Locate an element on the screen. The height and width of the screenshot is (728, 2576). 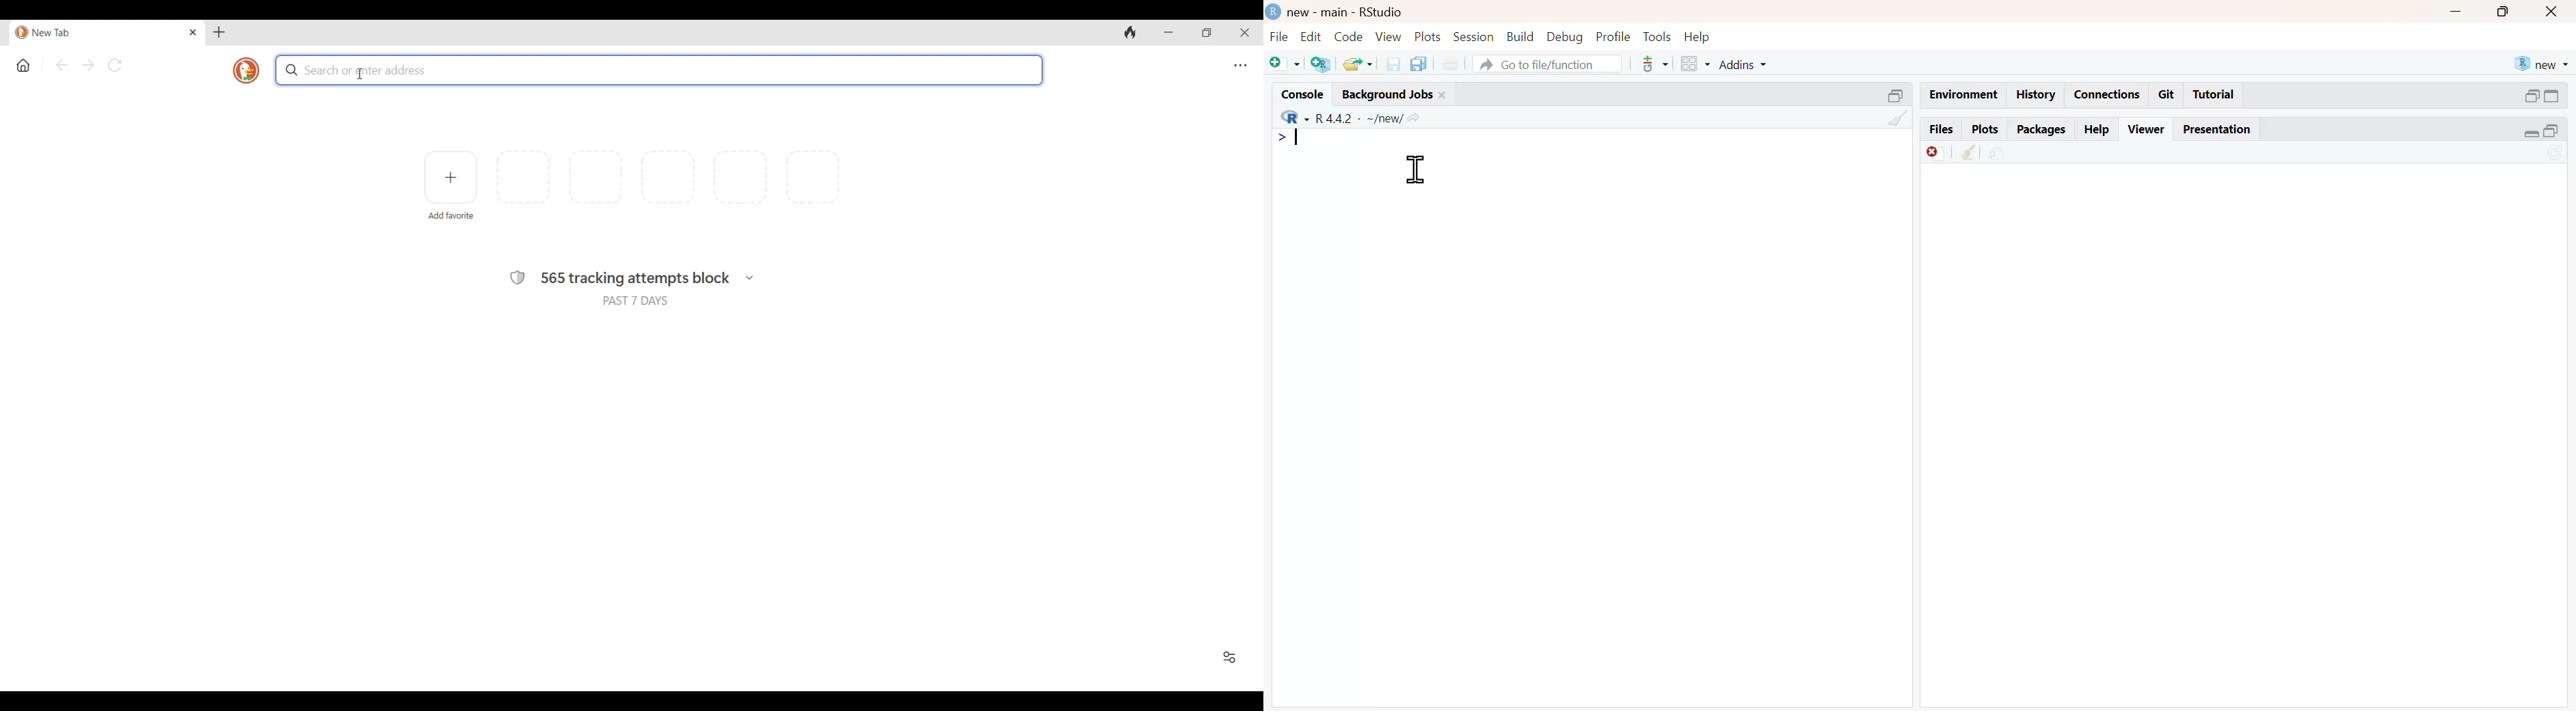
tutorial is located at coordinates (2215, 95).